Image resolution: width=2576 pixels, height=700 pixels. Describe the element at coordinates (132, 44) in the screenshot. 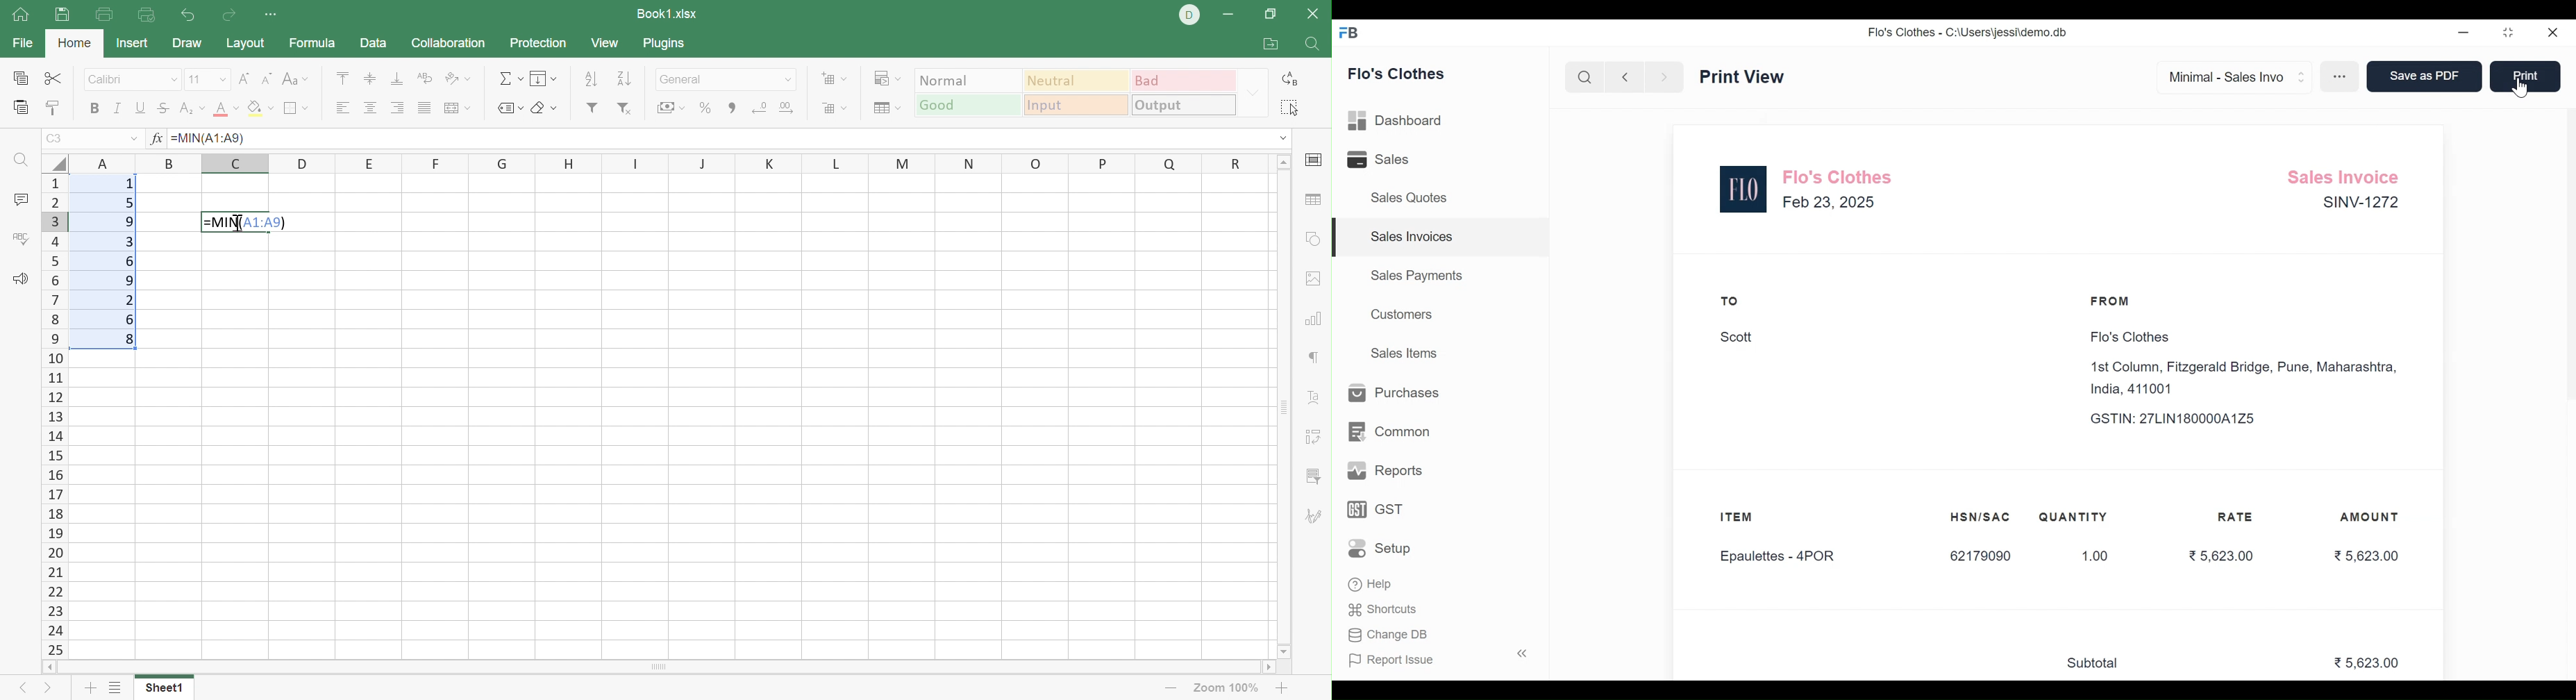

I see `Insert` at that location.